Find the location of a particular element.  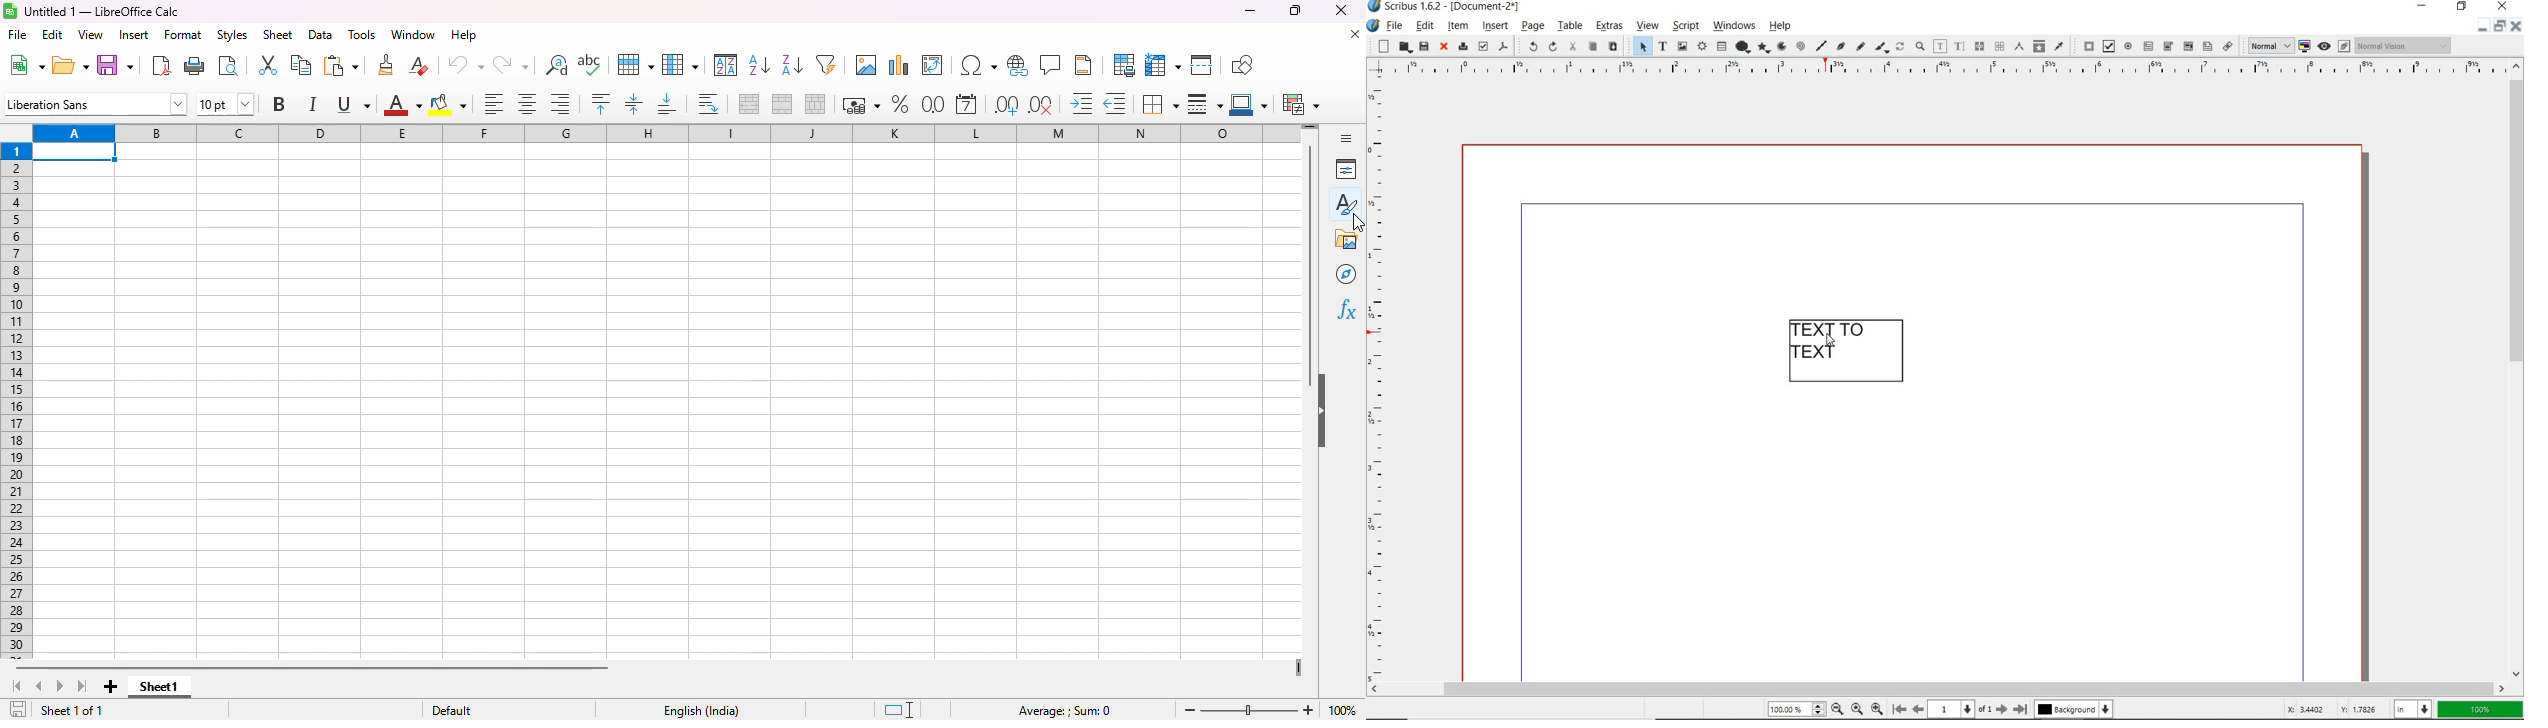

zoom out is located at coordinates (1190, 710).